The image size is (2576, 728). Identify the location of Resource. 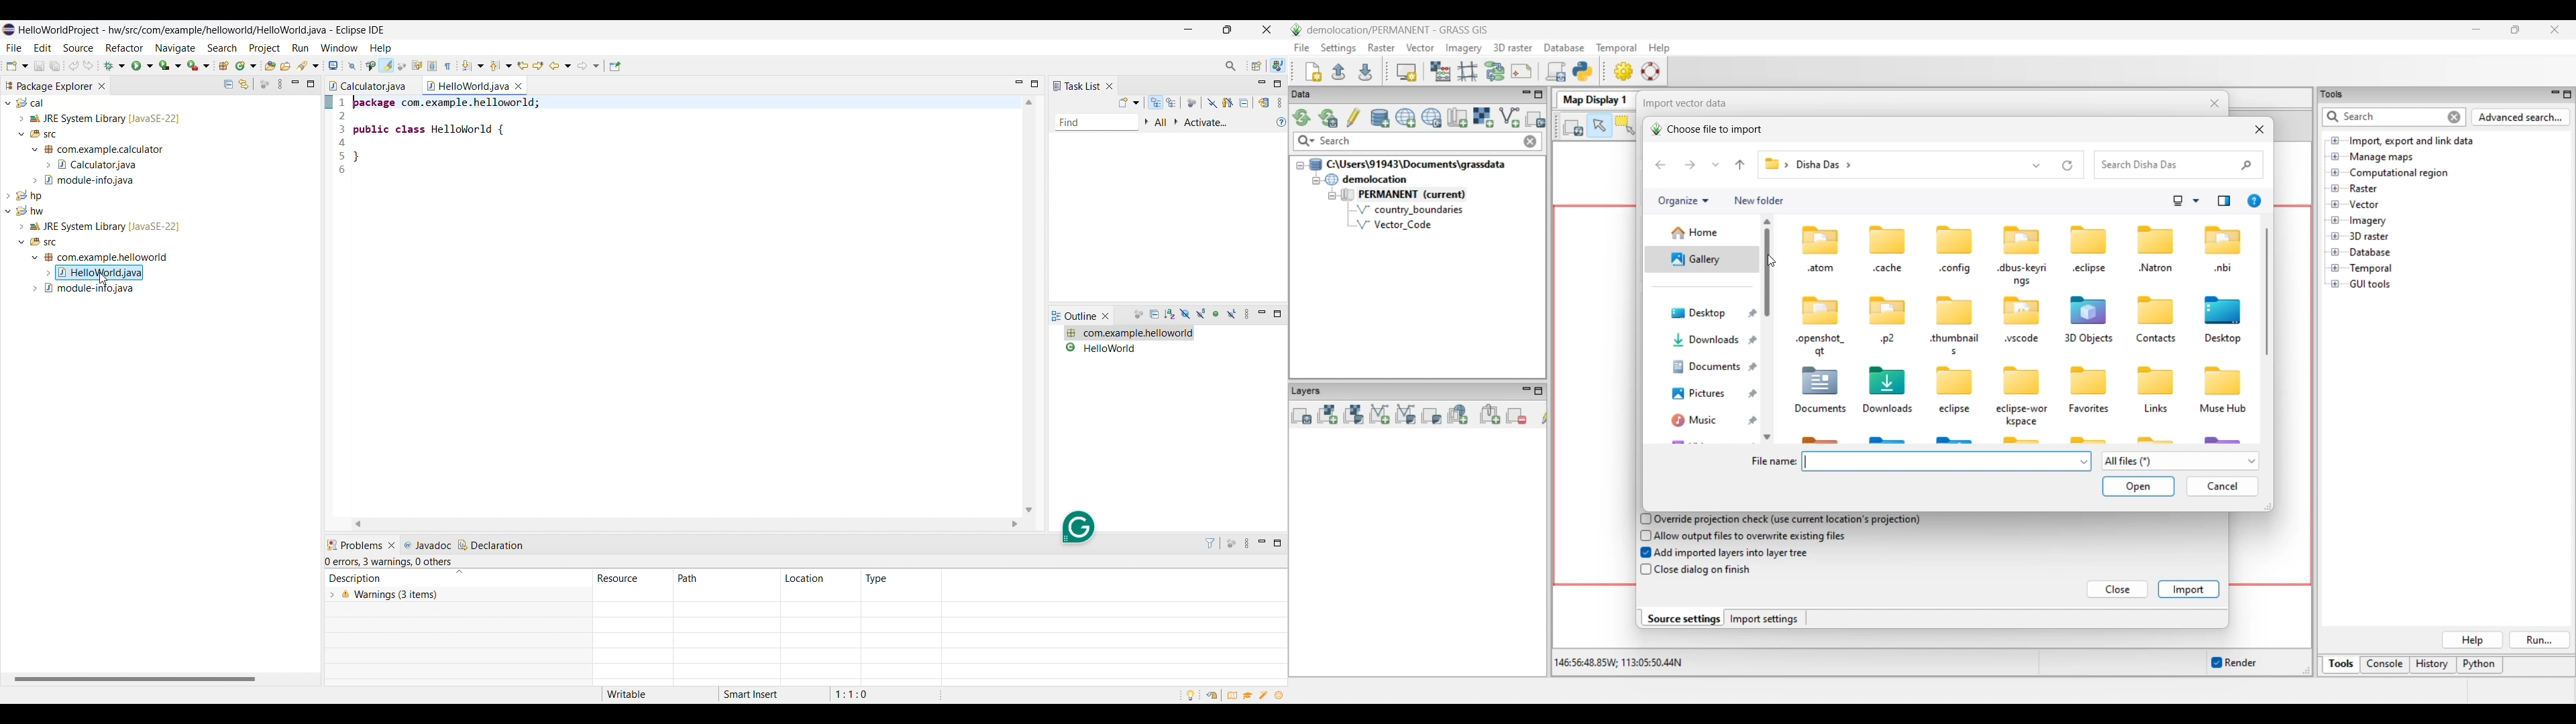
(633, 578).